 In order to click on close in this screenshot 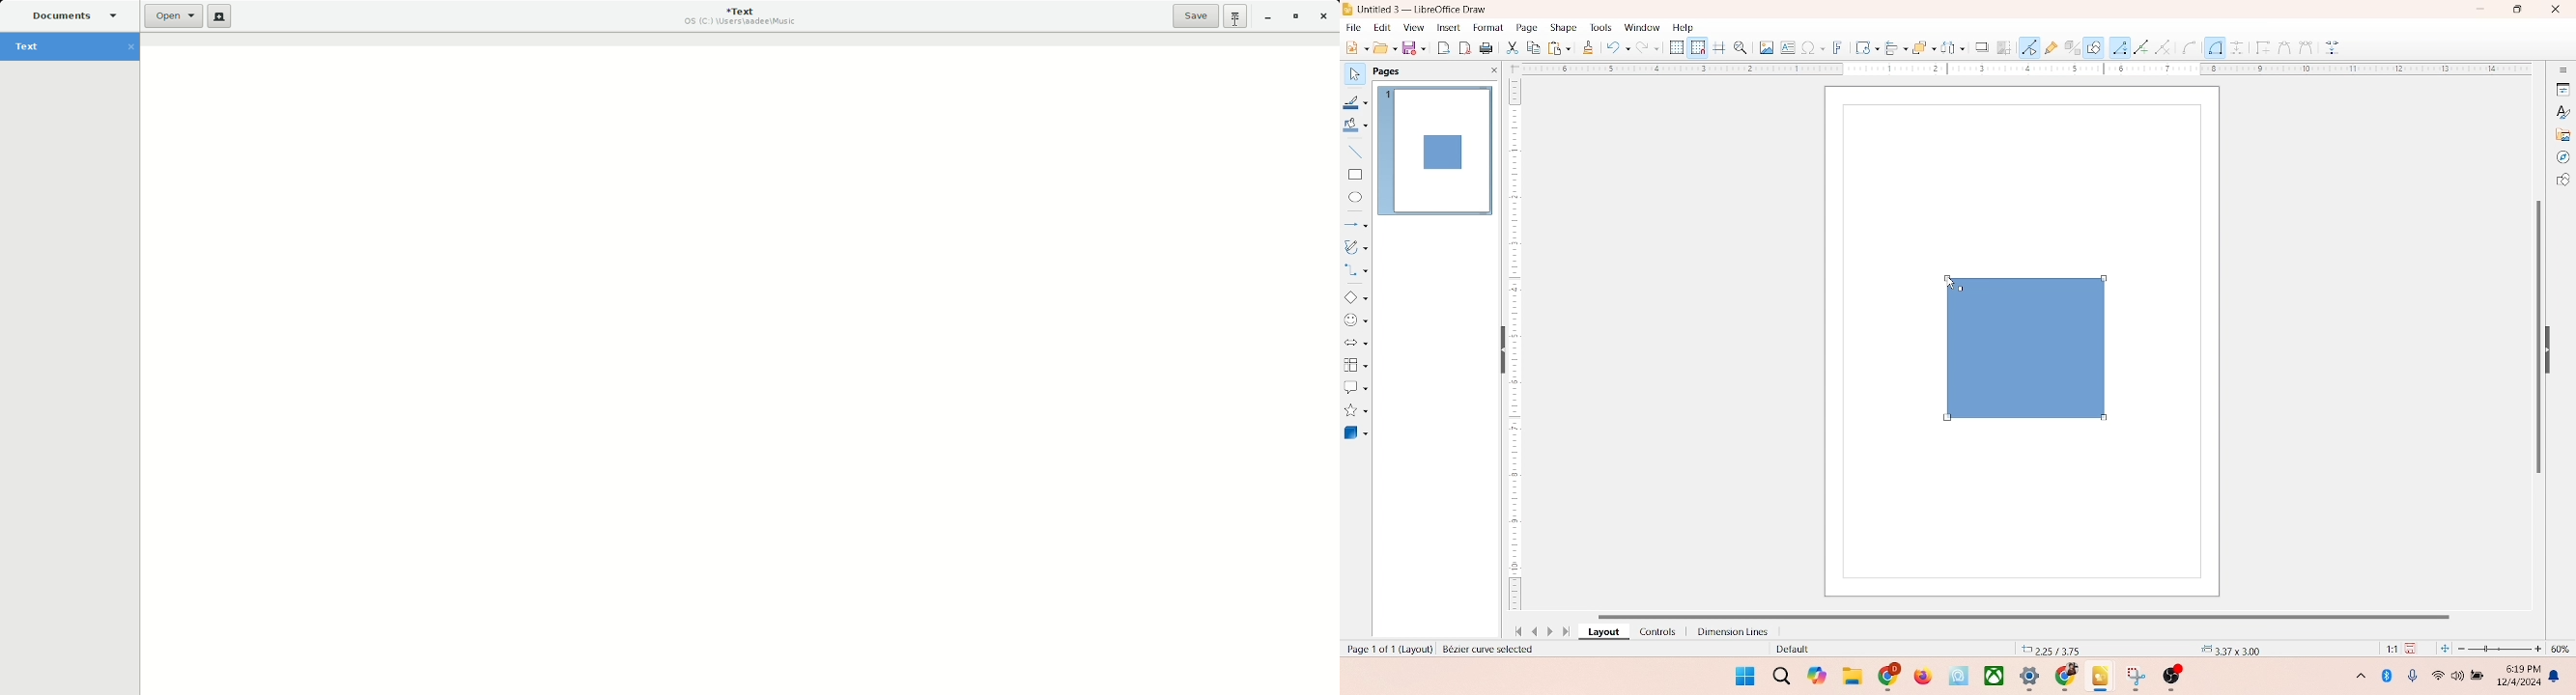, I will do `click(1490, 70)`.